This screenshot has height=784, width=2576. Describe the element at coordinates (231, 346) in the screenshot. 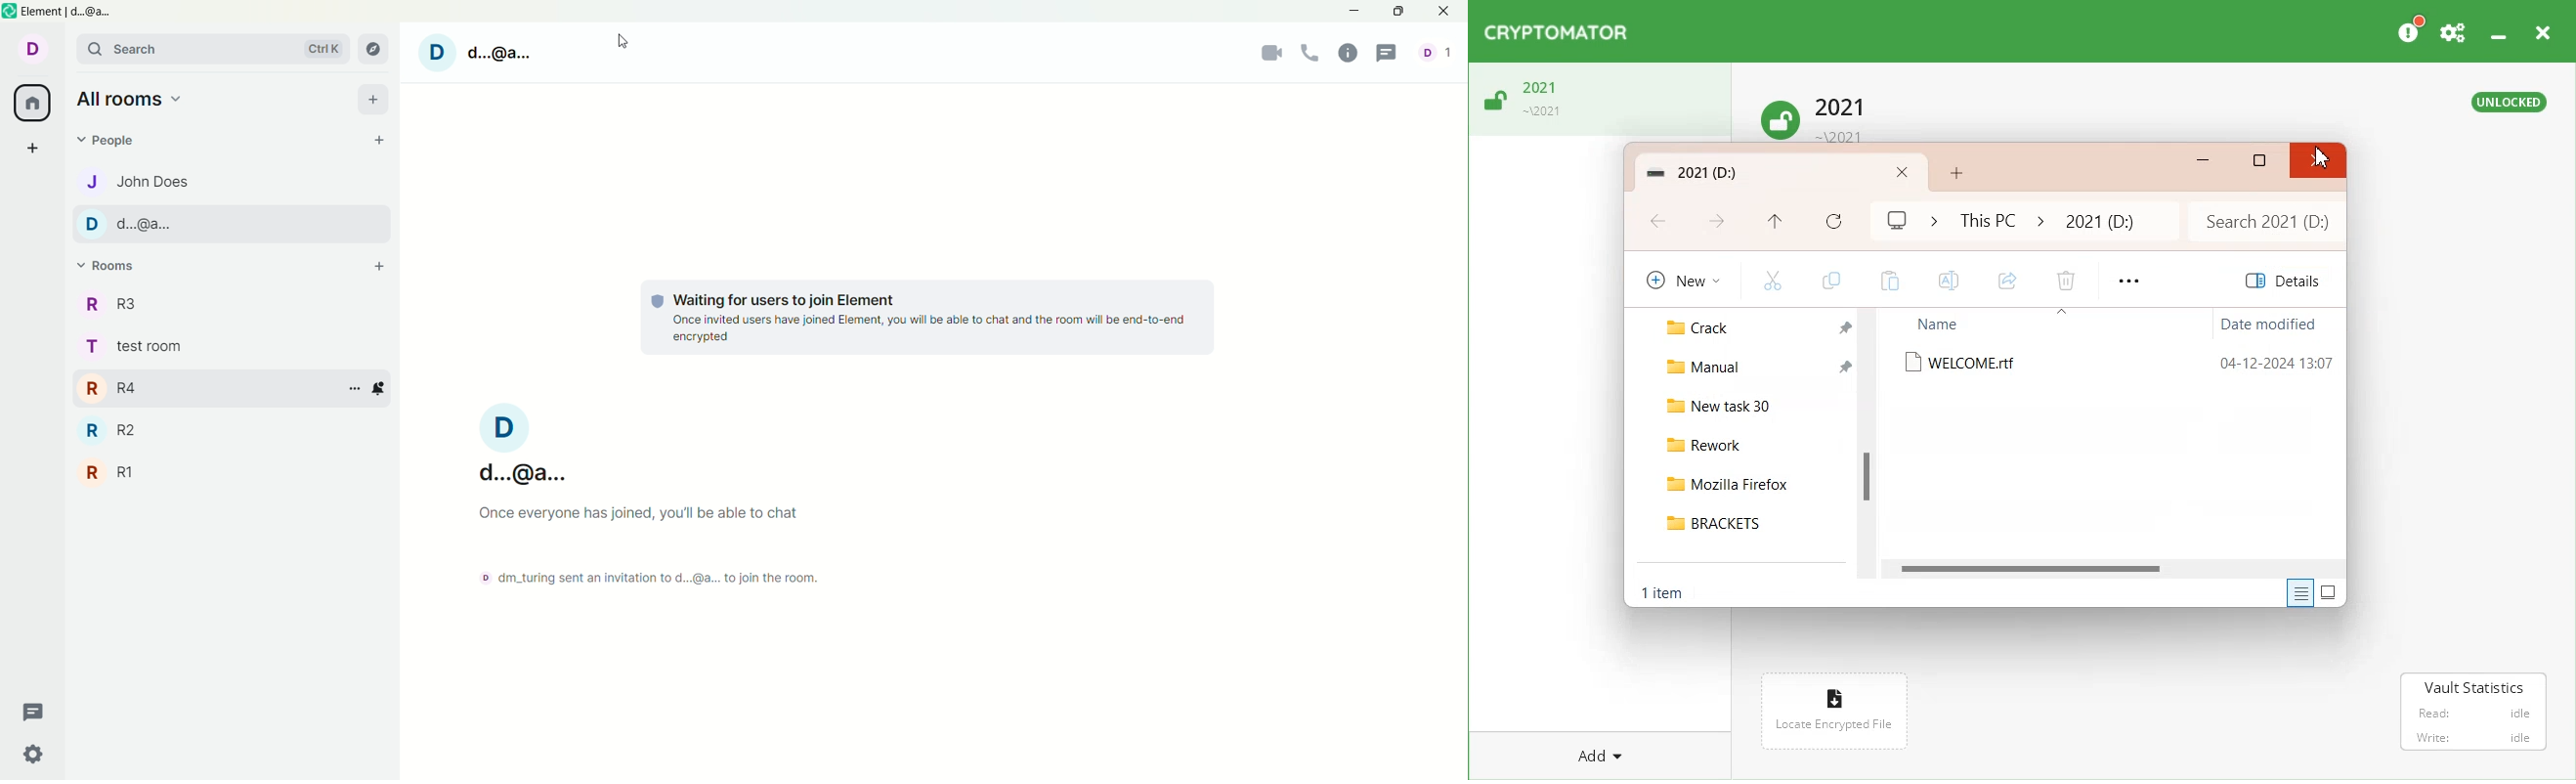

I see `test room` at that location.